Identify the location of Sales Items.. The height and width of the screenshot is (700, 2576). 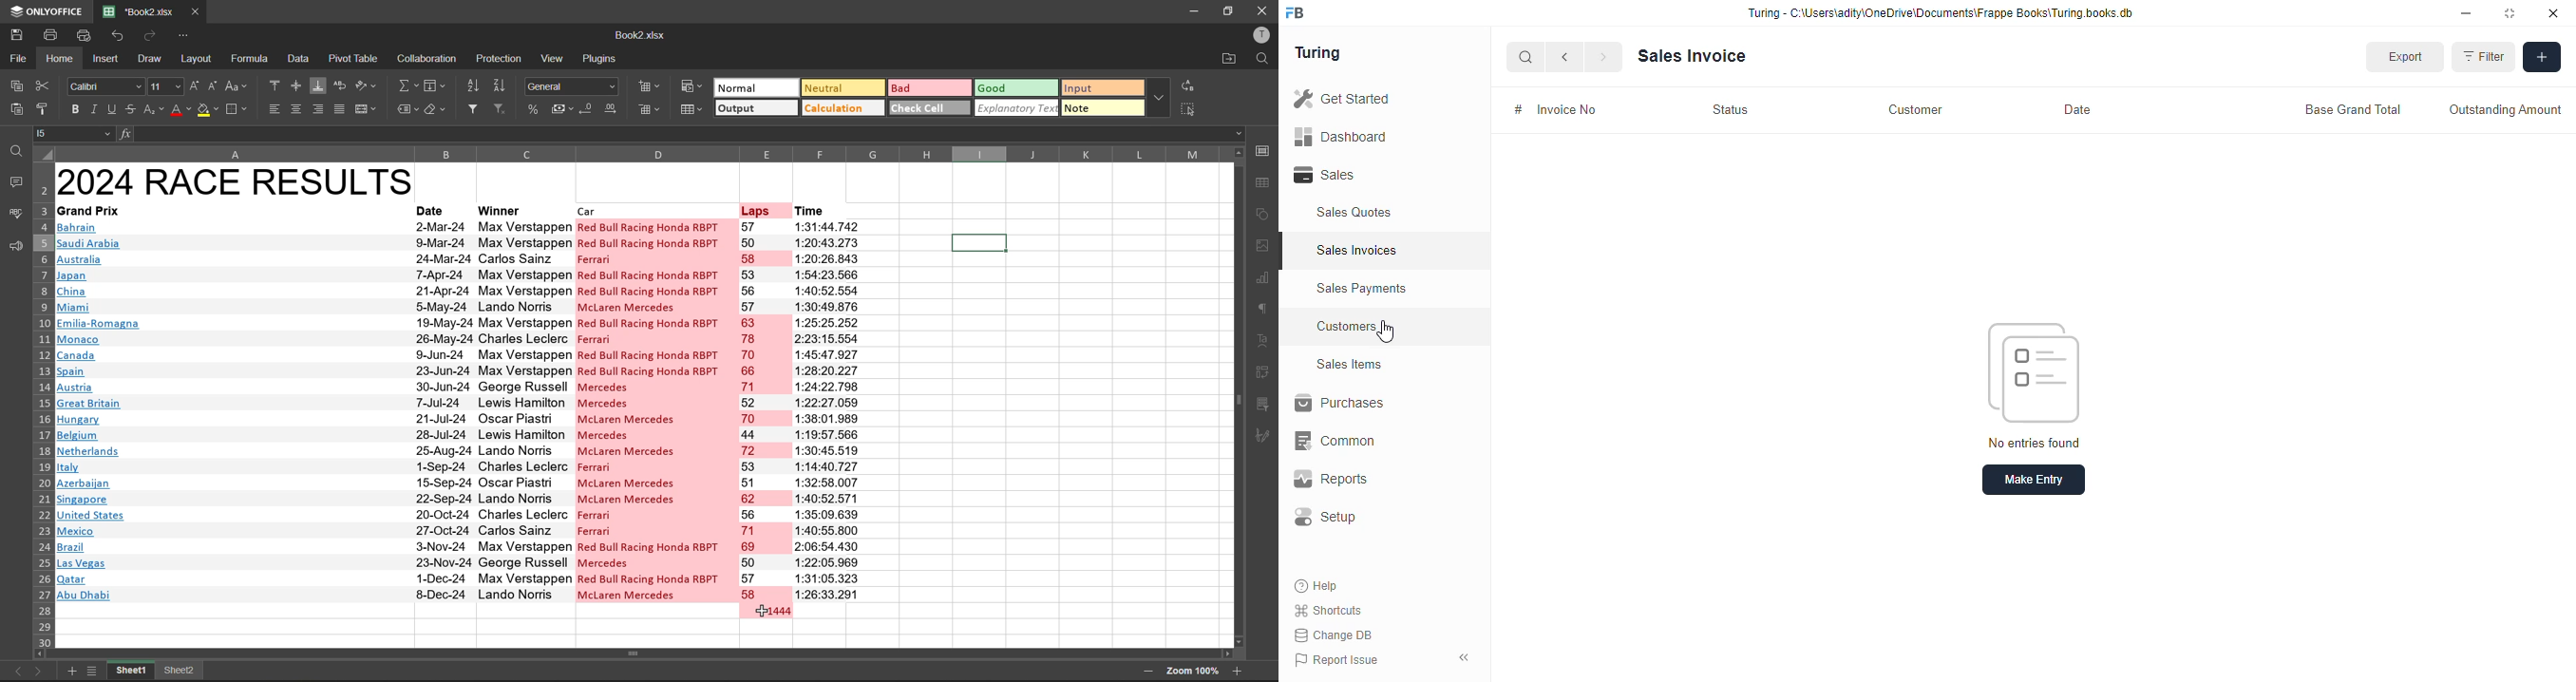
(1384, 365).